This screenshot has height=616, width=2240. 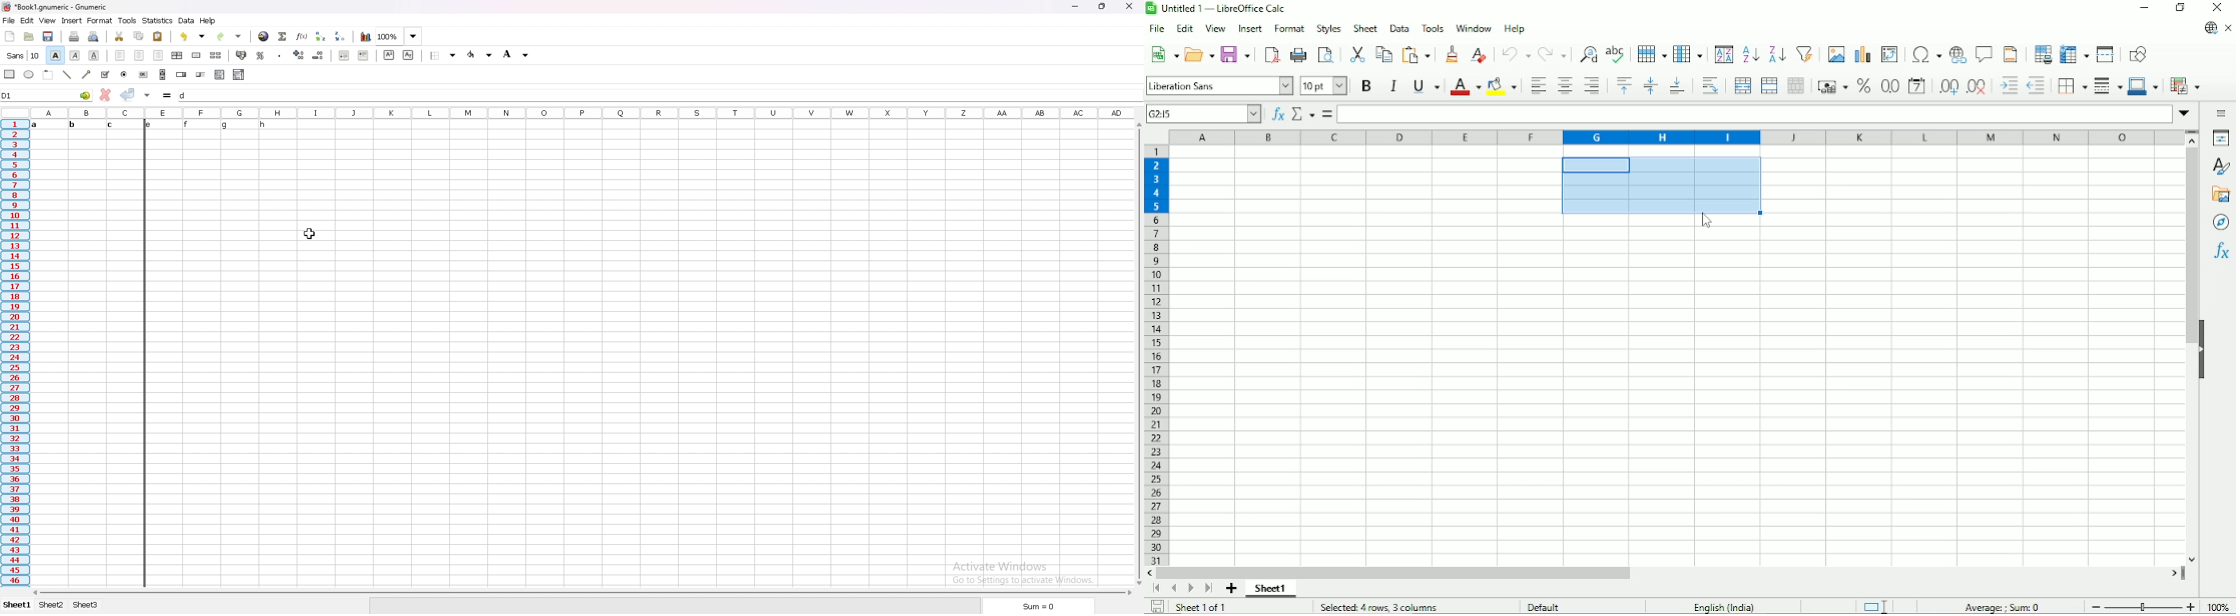 I want to click on resize, so click(x=1102, y=7).